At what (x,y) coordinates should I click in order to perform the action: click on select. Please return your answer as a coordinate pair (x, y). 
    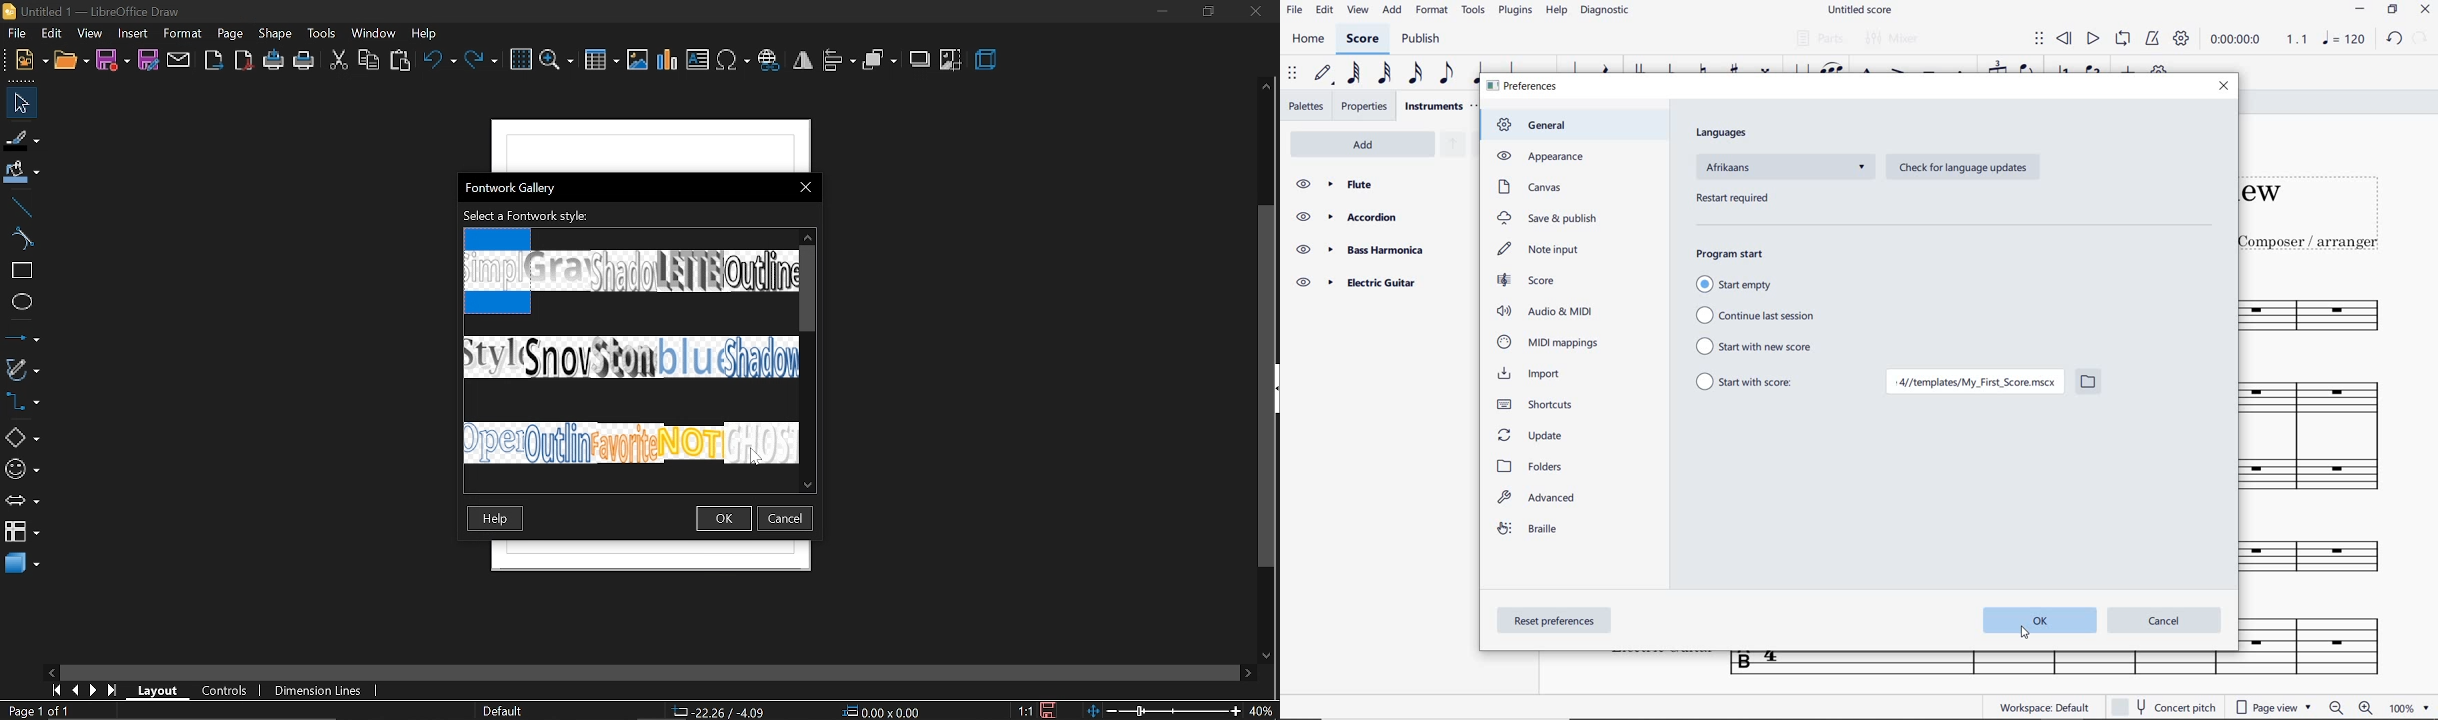
    Looking at the image, I should click on (18, 101).